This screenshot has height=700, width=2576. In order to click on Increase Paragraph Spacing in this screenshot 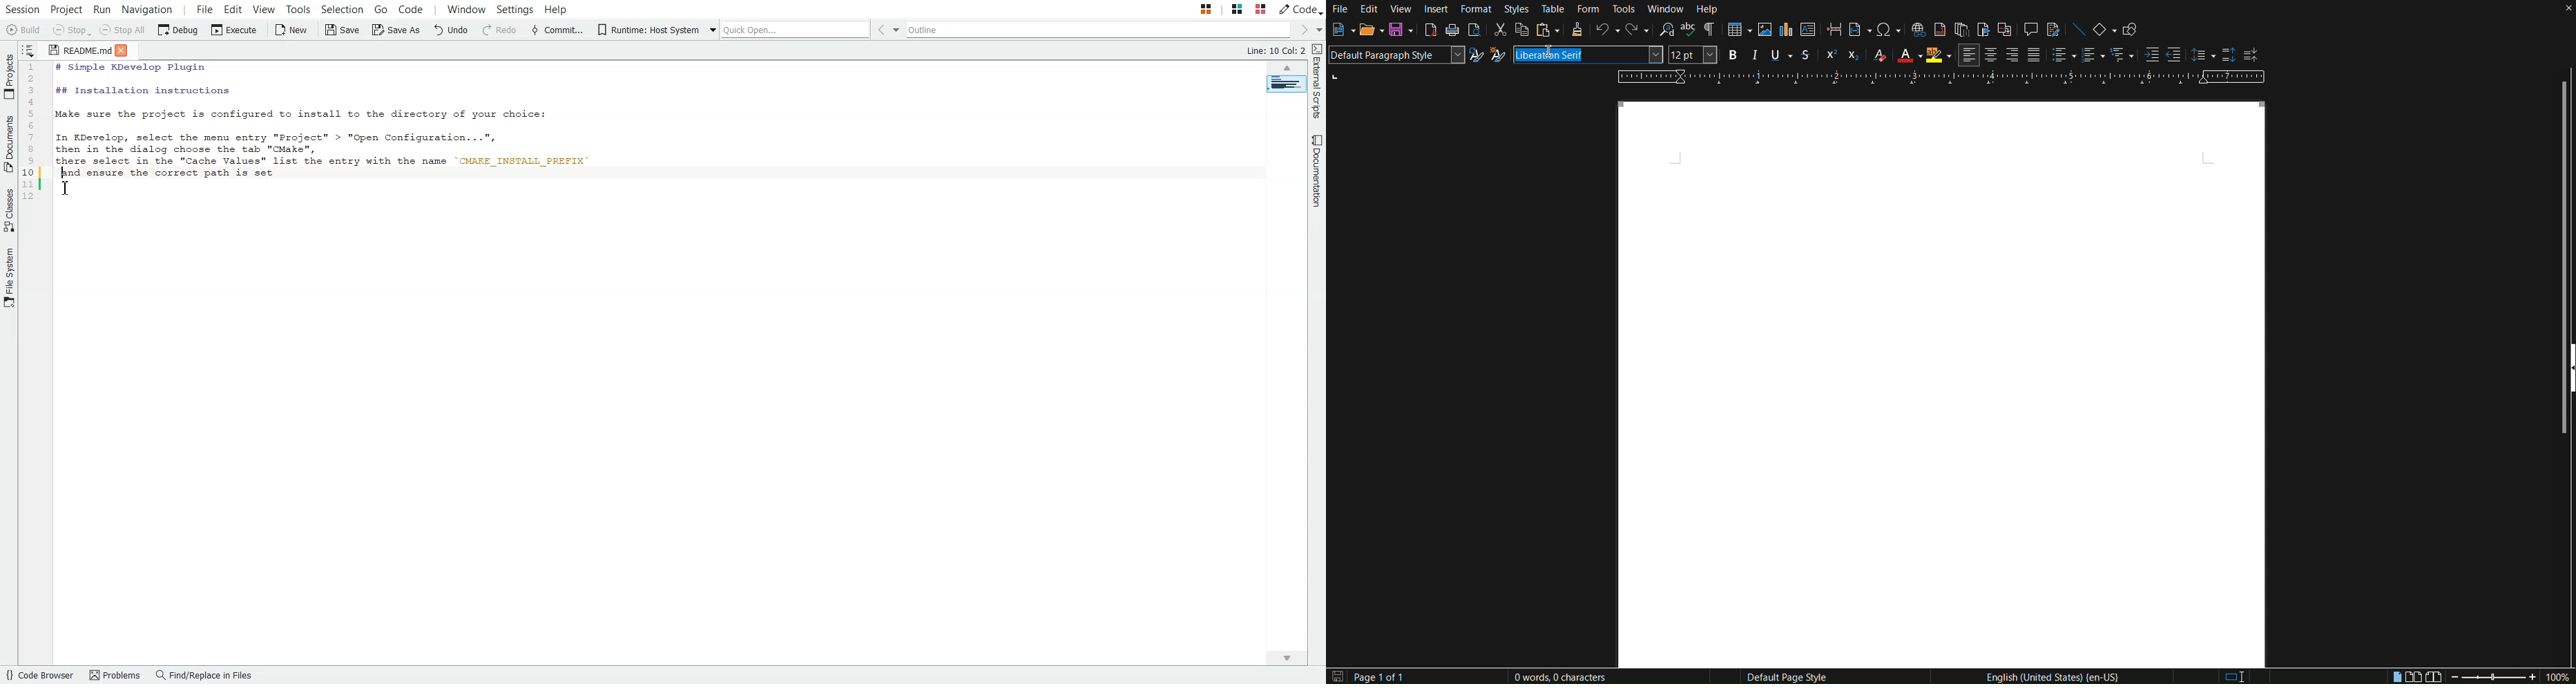, I will do `click(2230, 57)`.